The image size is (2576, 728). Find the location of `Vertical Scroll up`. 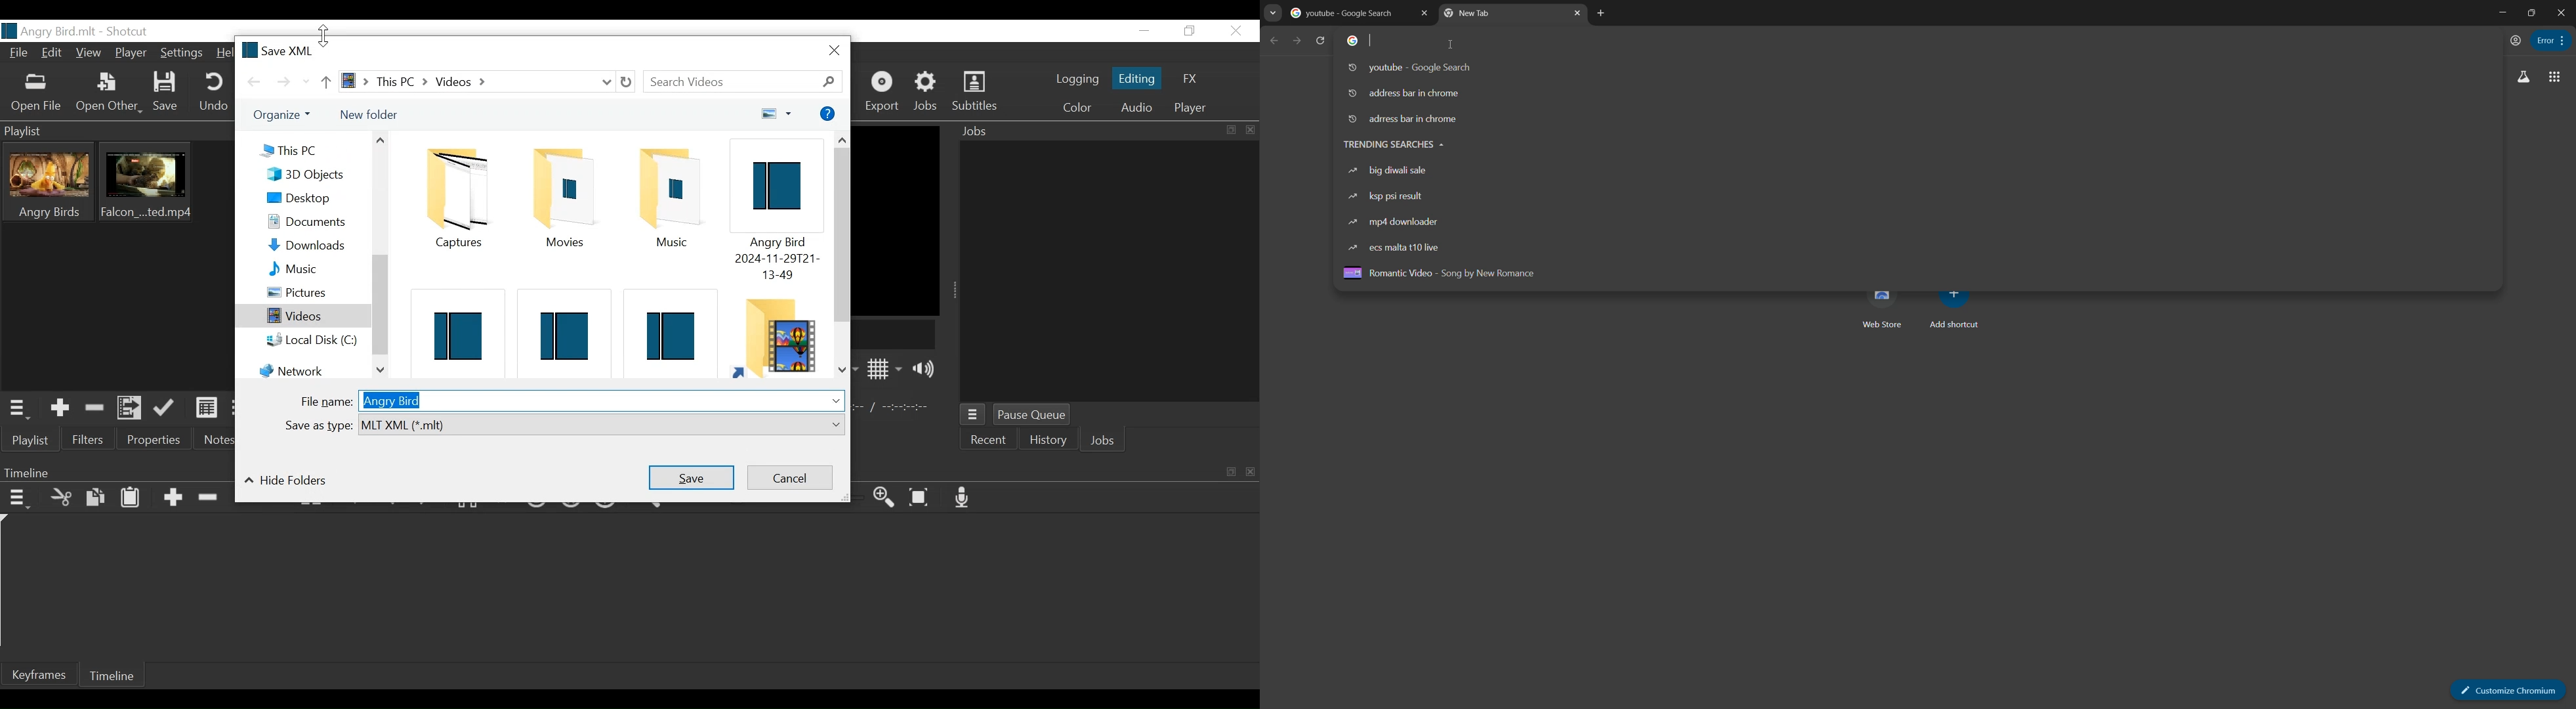

Vertical Scroll up is located at coordinates (845, 236).